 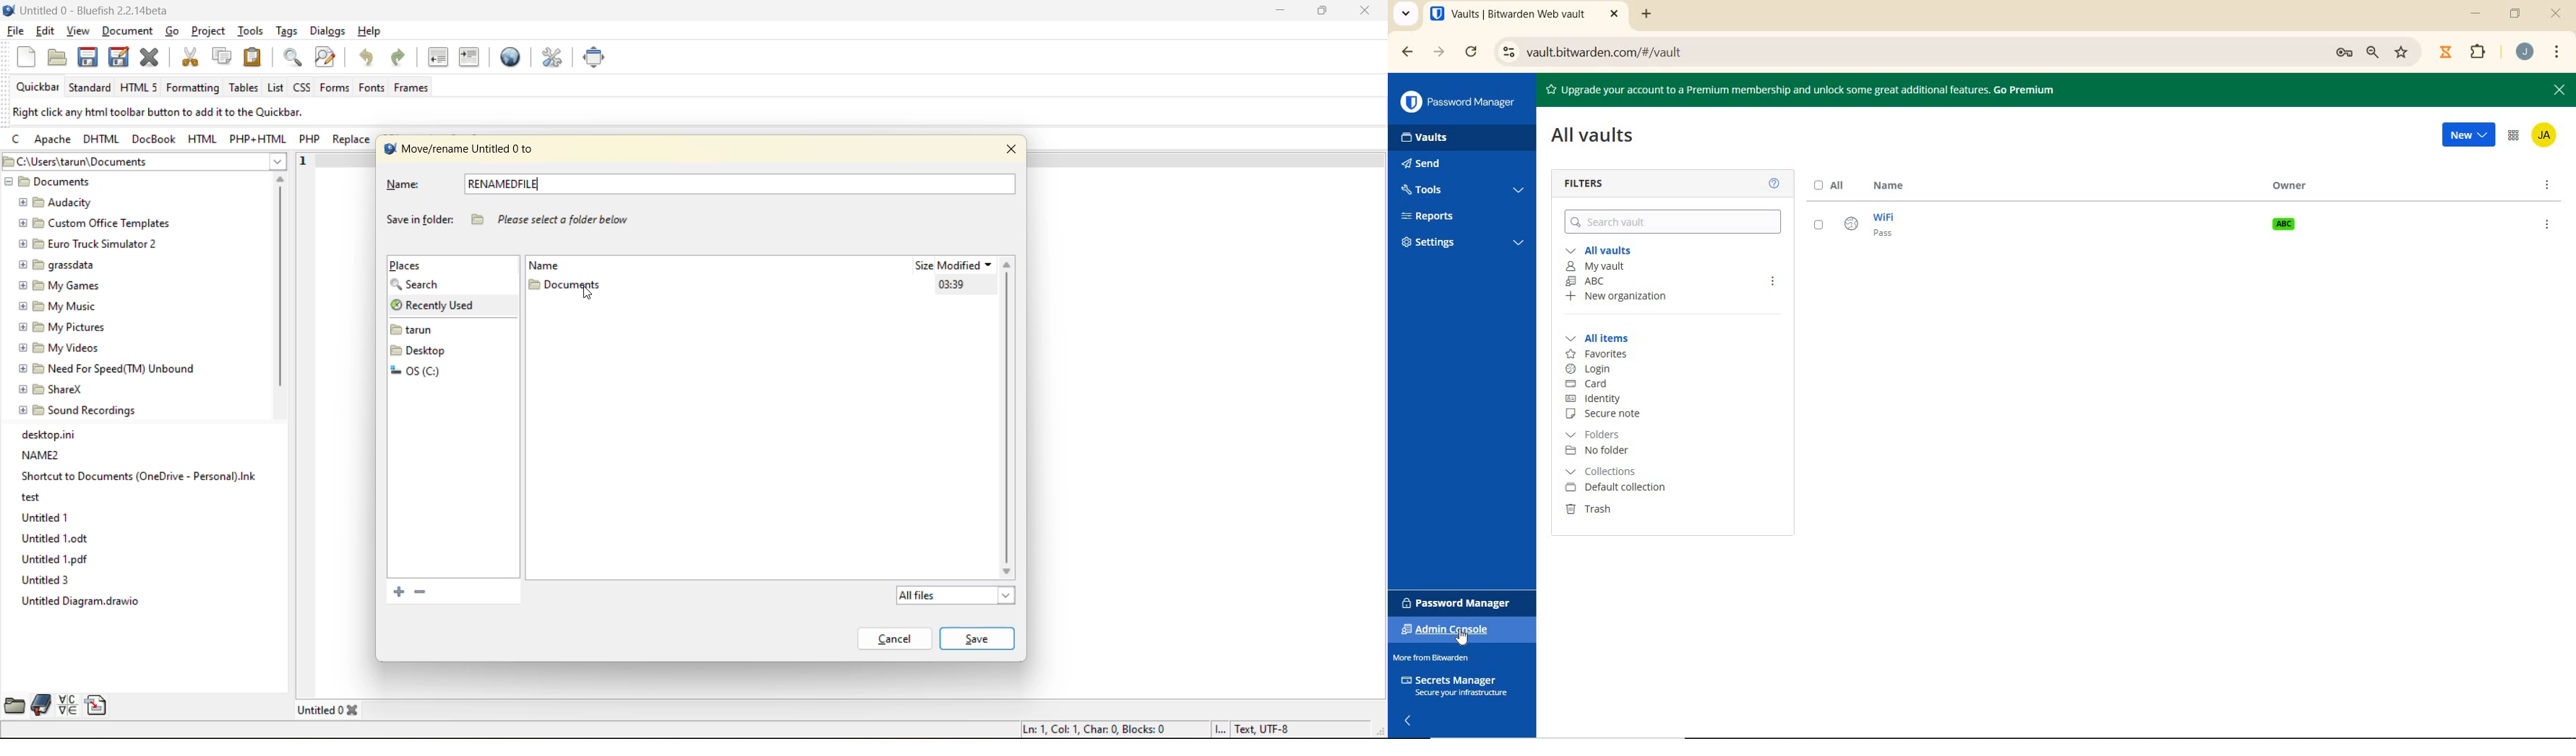 I want to click on php, so click(x=313, y=142).